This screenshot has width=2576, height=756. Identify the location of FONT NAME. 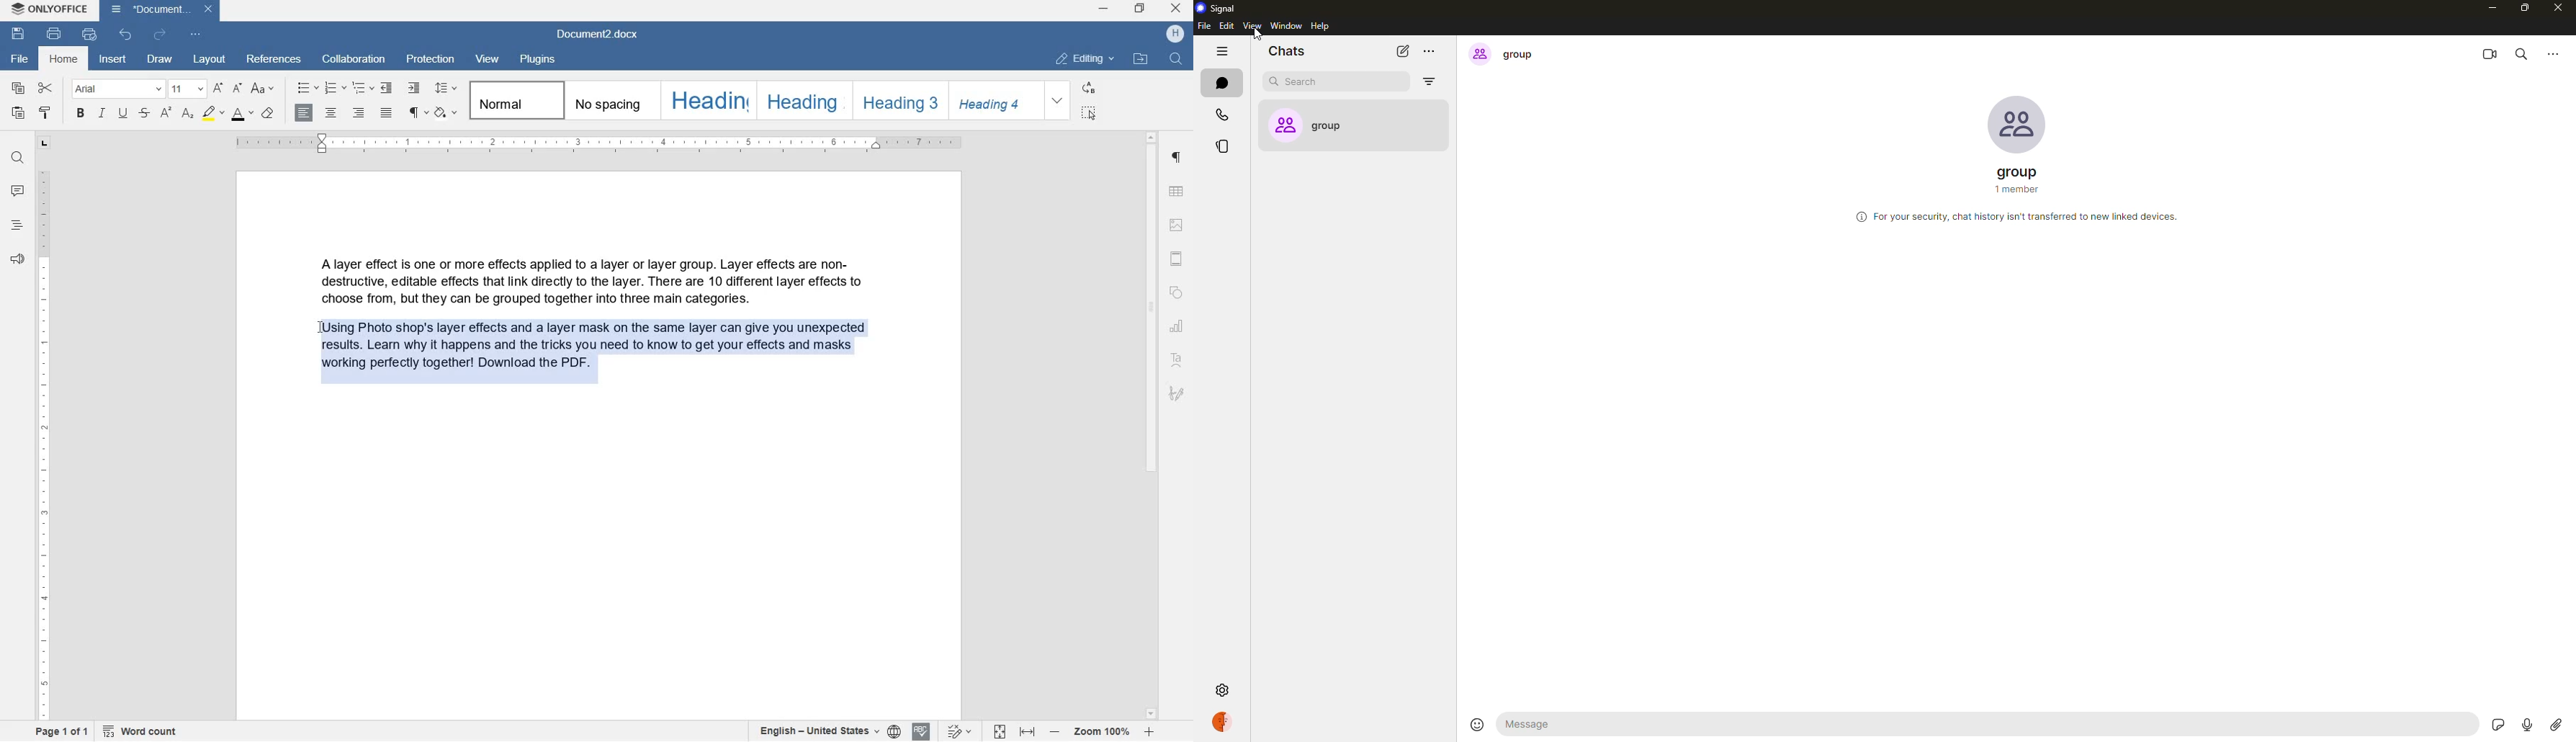
(115, 89).